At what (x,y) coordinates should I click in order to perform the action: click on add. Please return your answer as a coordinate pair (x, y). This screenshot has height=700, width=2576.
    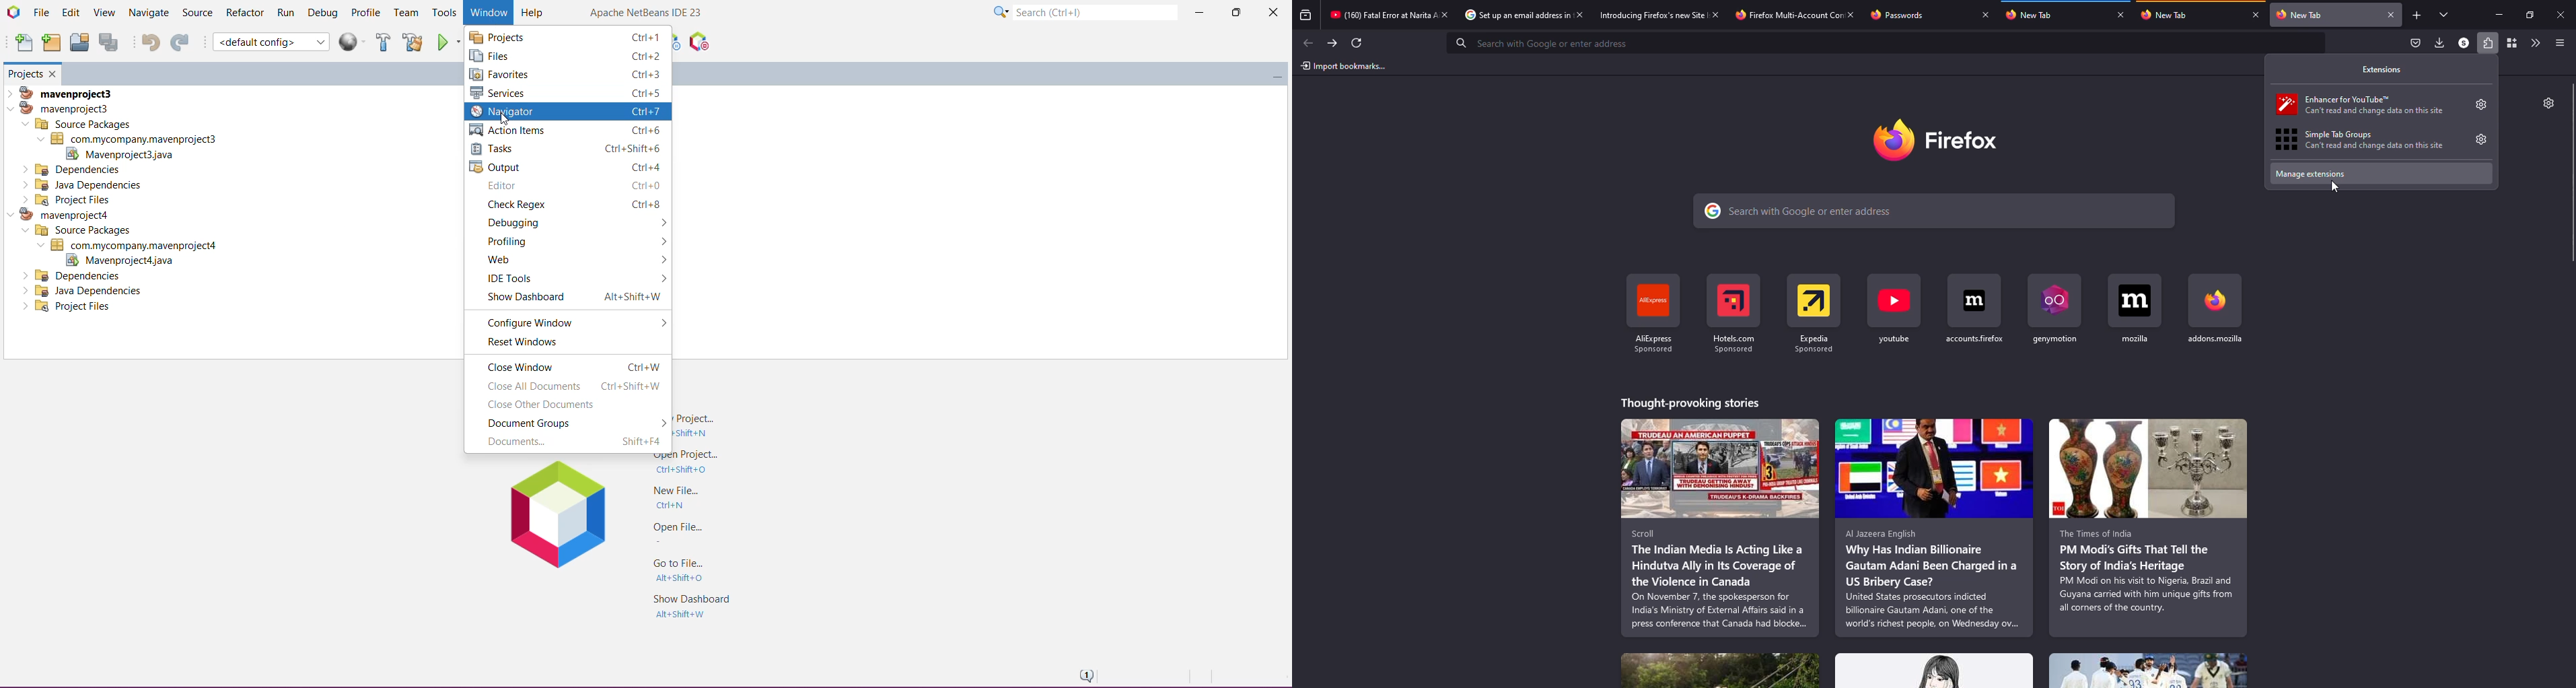
    Looking at the image, I should click on (2417, 15).